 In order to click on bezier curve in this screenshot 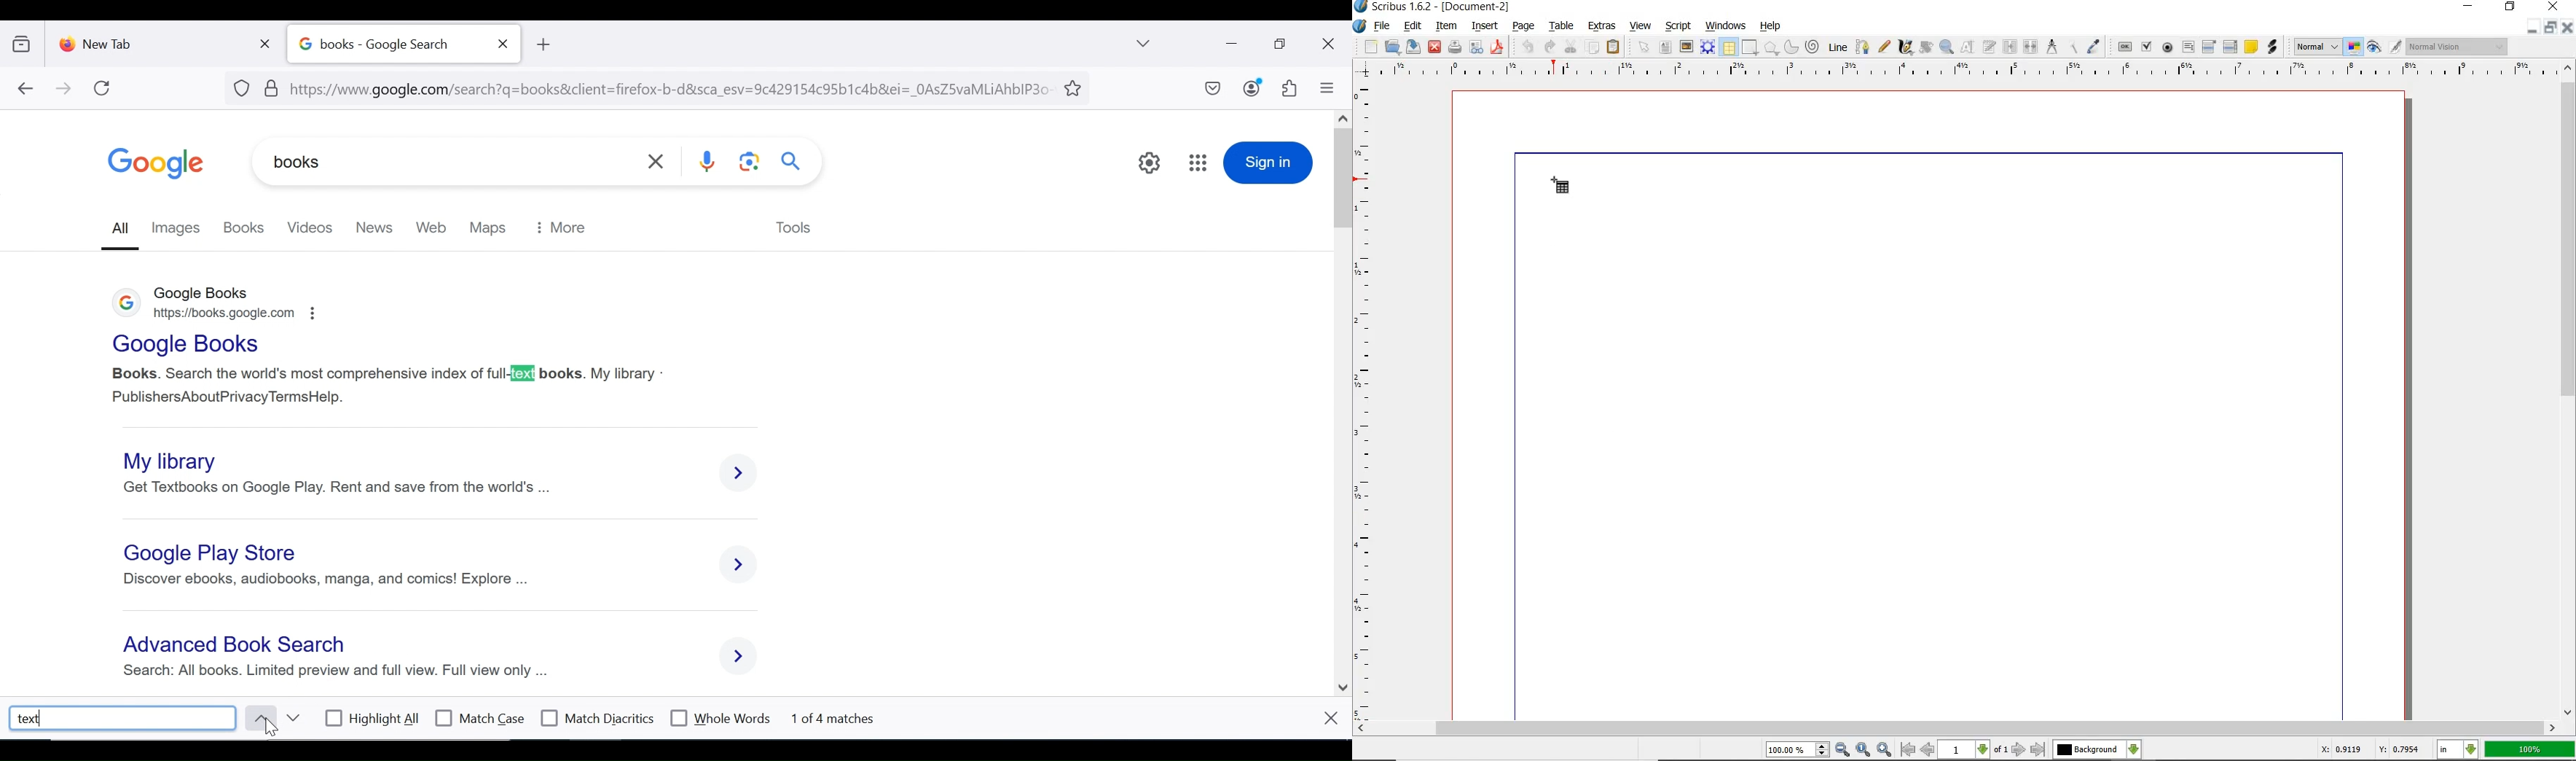, I will do `click(1863, 49)`.